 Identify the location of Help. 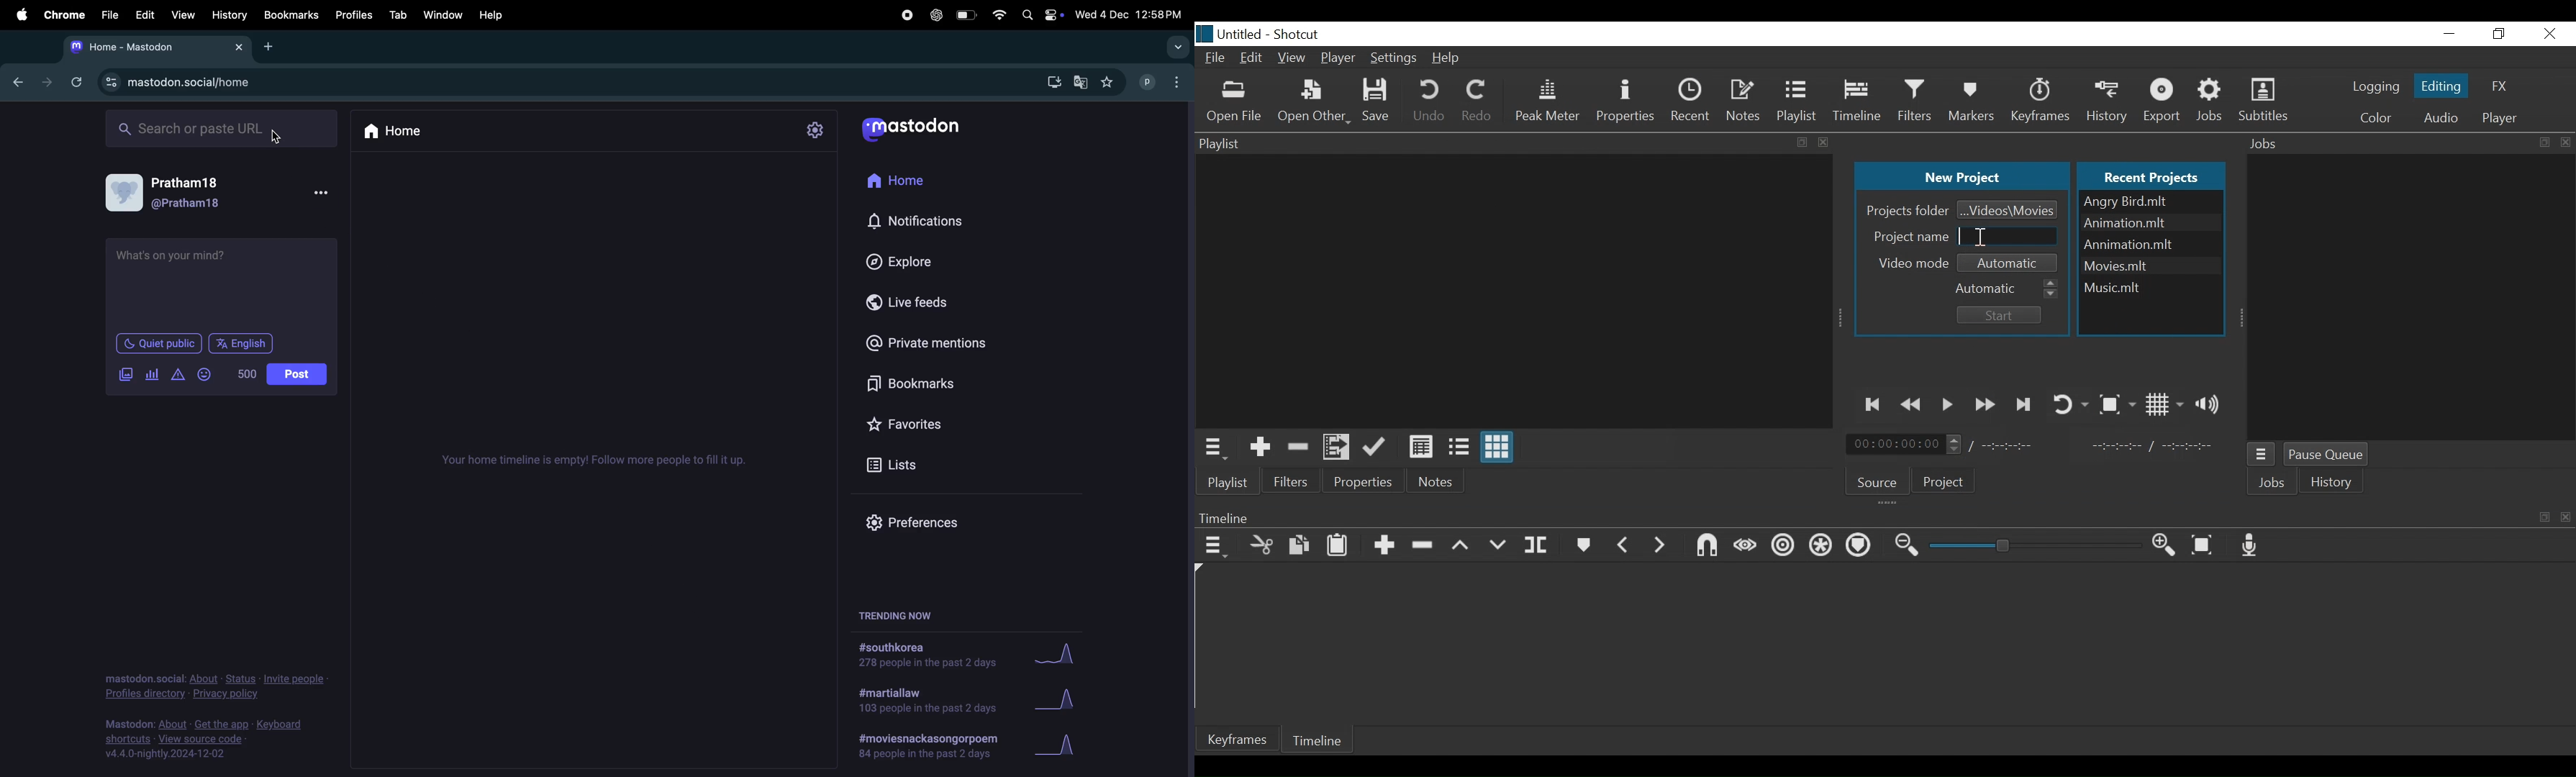
(1448, 58).